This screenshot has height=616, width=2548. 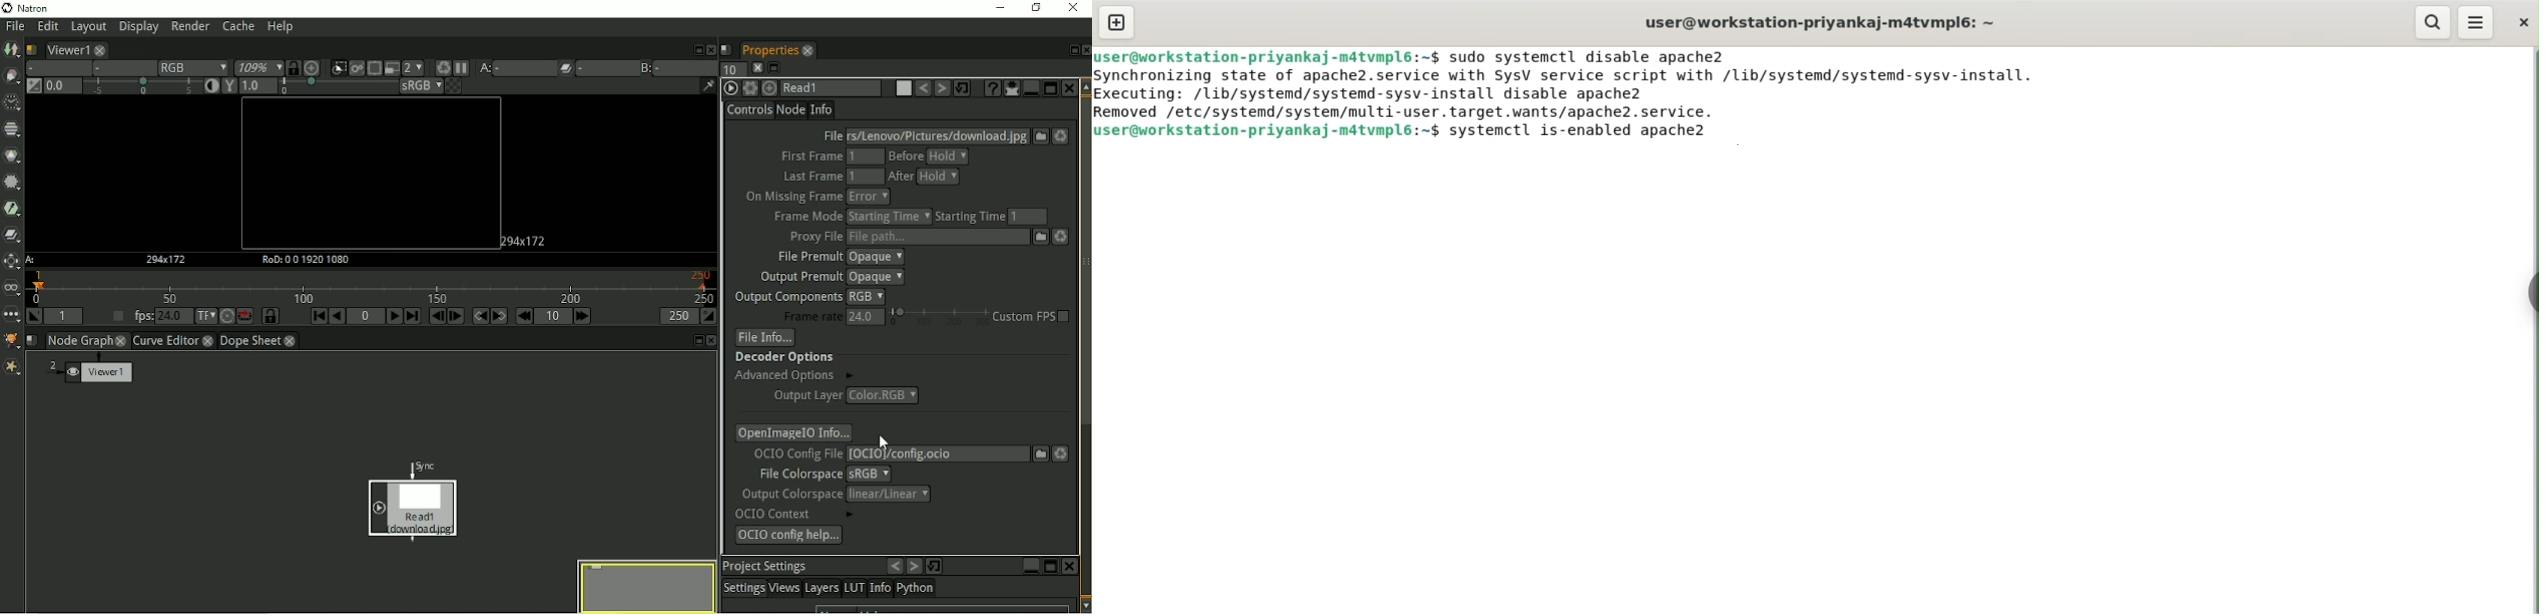 I want to click on Close, so click(x=1075, y=8).